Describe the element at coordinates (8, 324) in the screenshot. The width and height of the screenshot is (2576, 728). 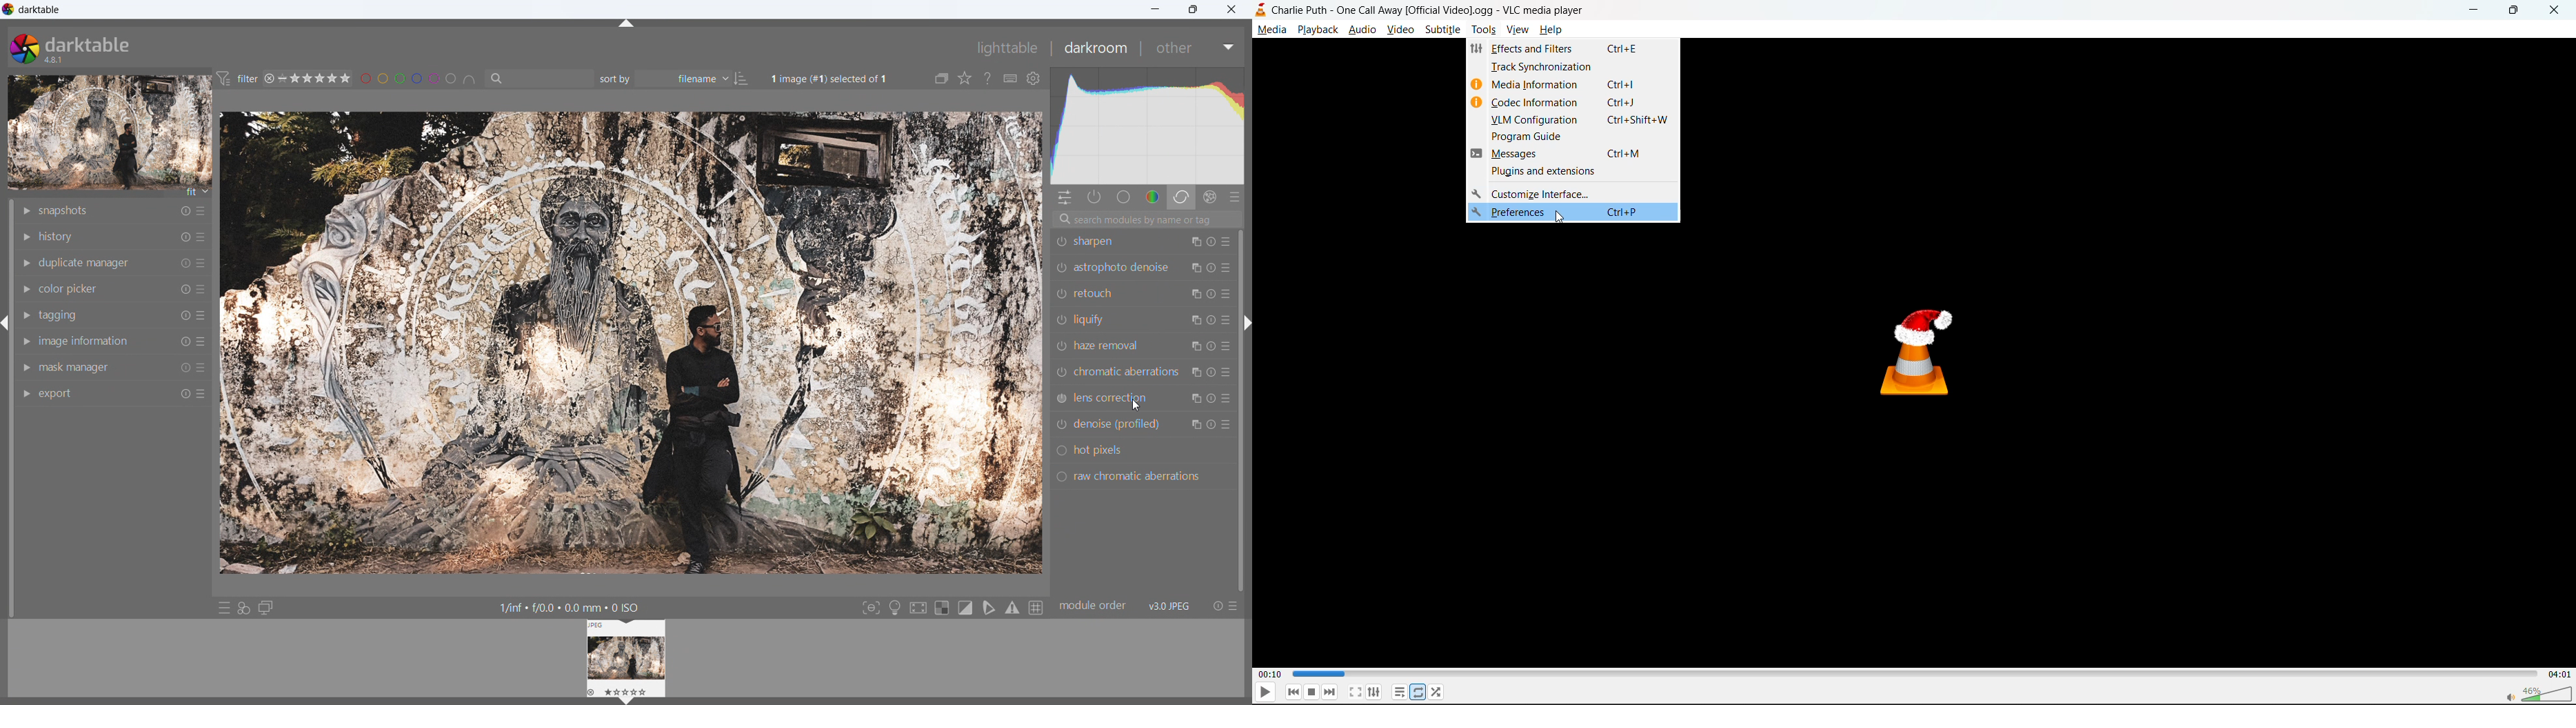
I see `hide panel` at that location.